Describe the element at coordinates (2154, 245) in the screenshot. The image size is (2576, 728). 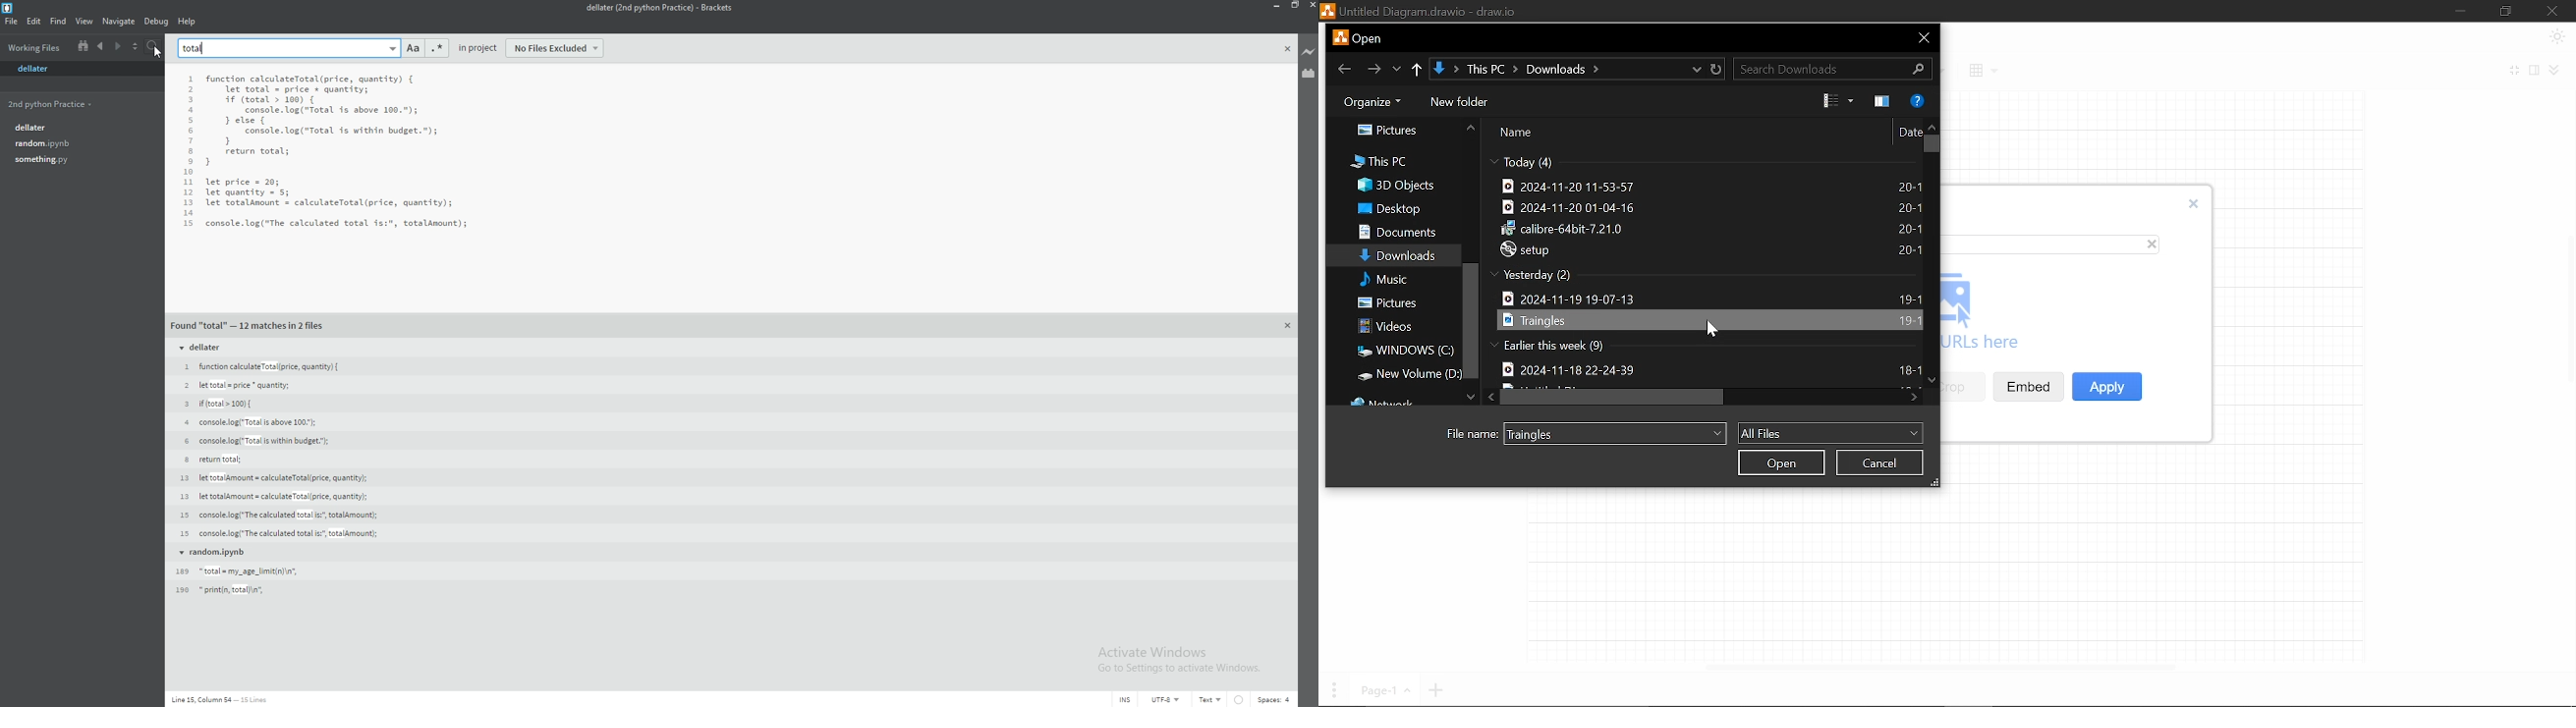
I see `close` at that location.